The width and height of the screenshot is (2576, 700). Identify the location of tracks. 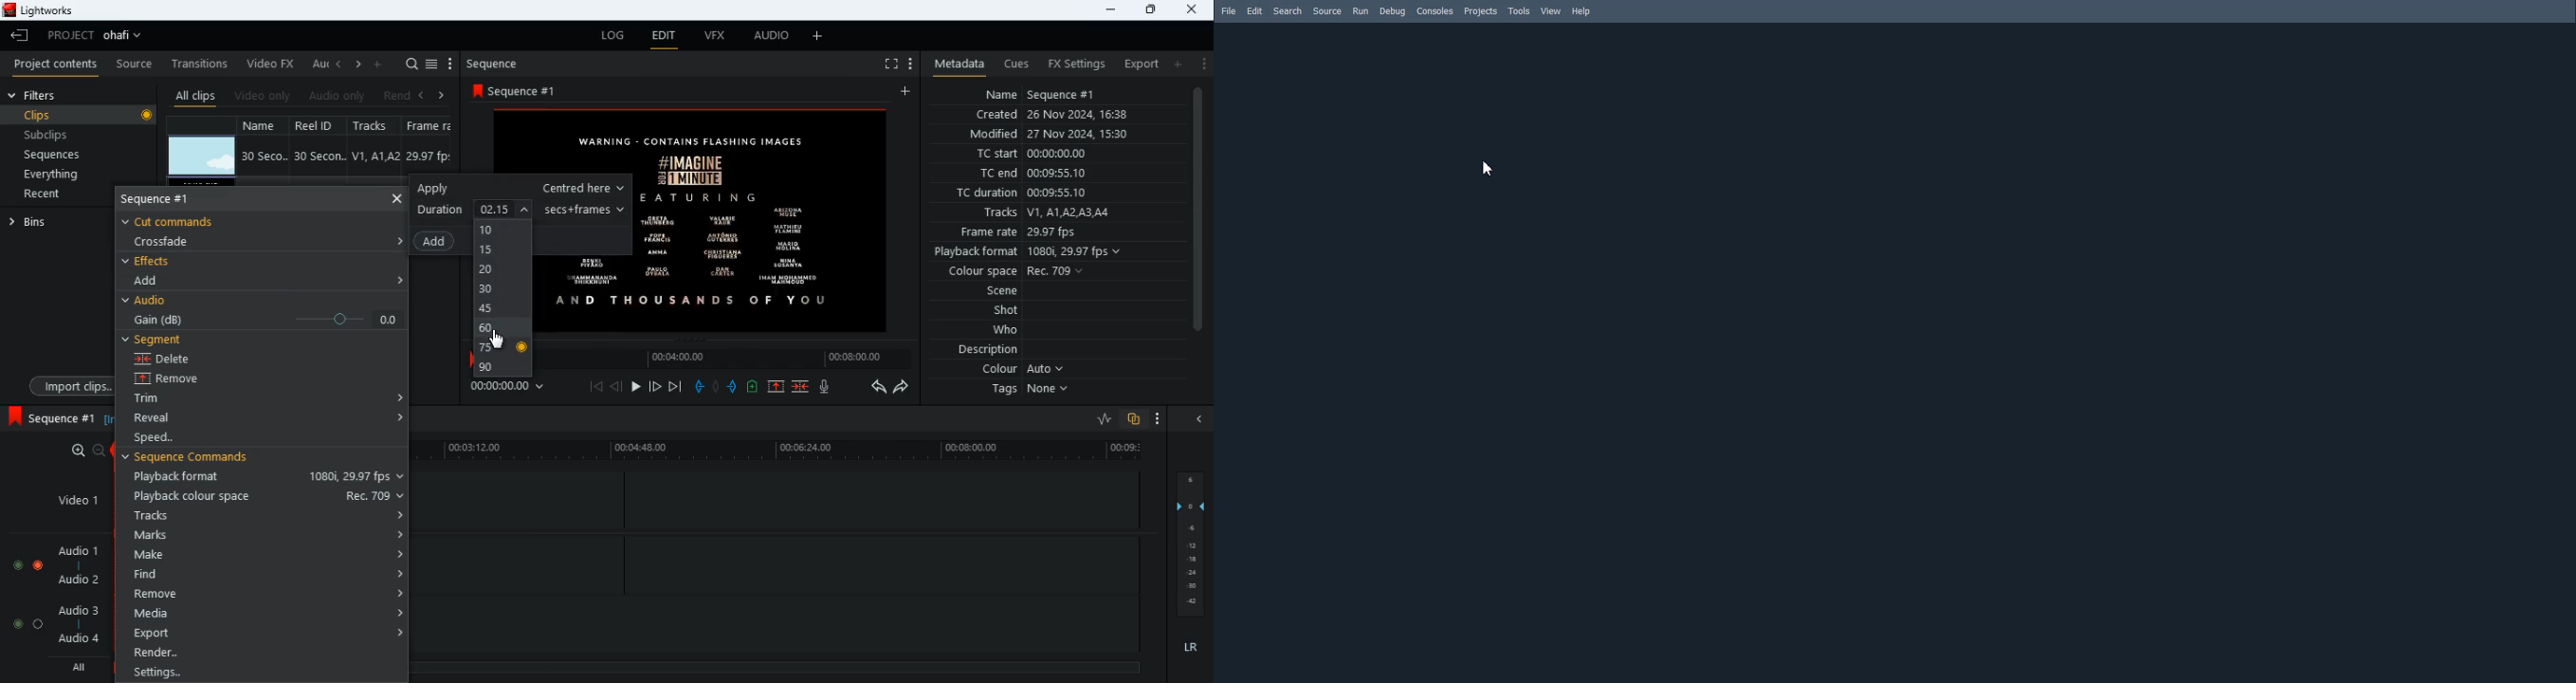
(1045, 213).